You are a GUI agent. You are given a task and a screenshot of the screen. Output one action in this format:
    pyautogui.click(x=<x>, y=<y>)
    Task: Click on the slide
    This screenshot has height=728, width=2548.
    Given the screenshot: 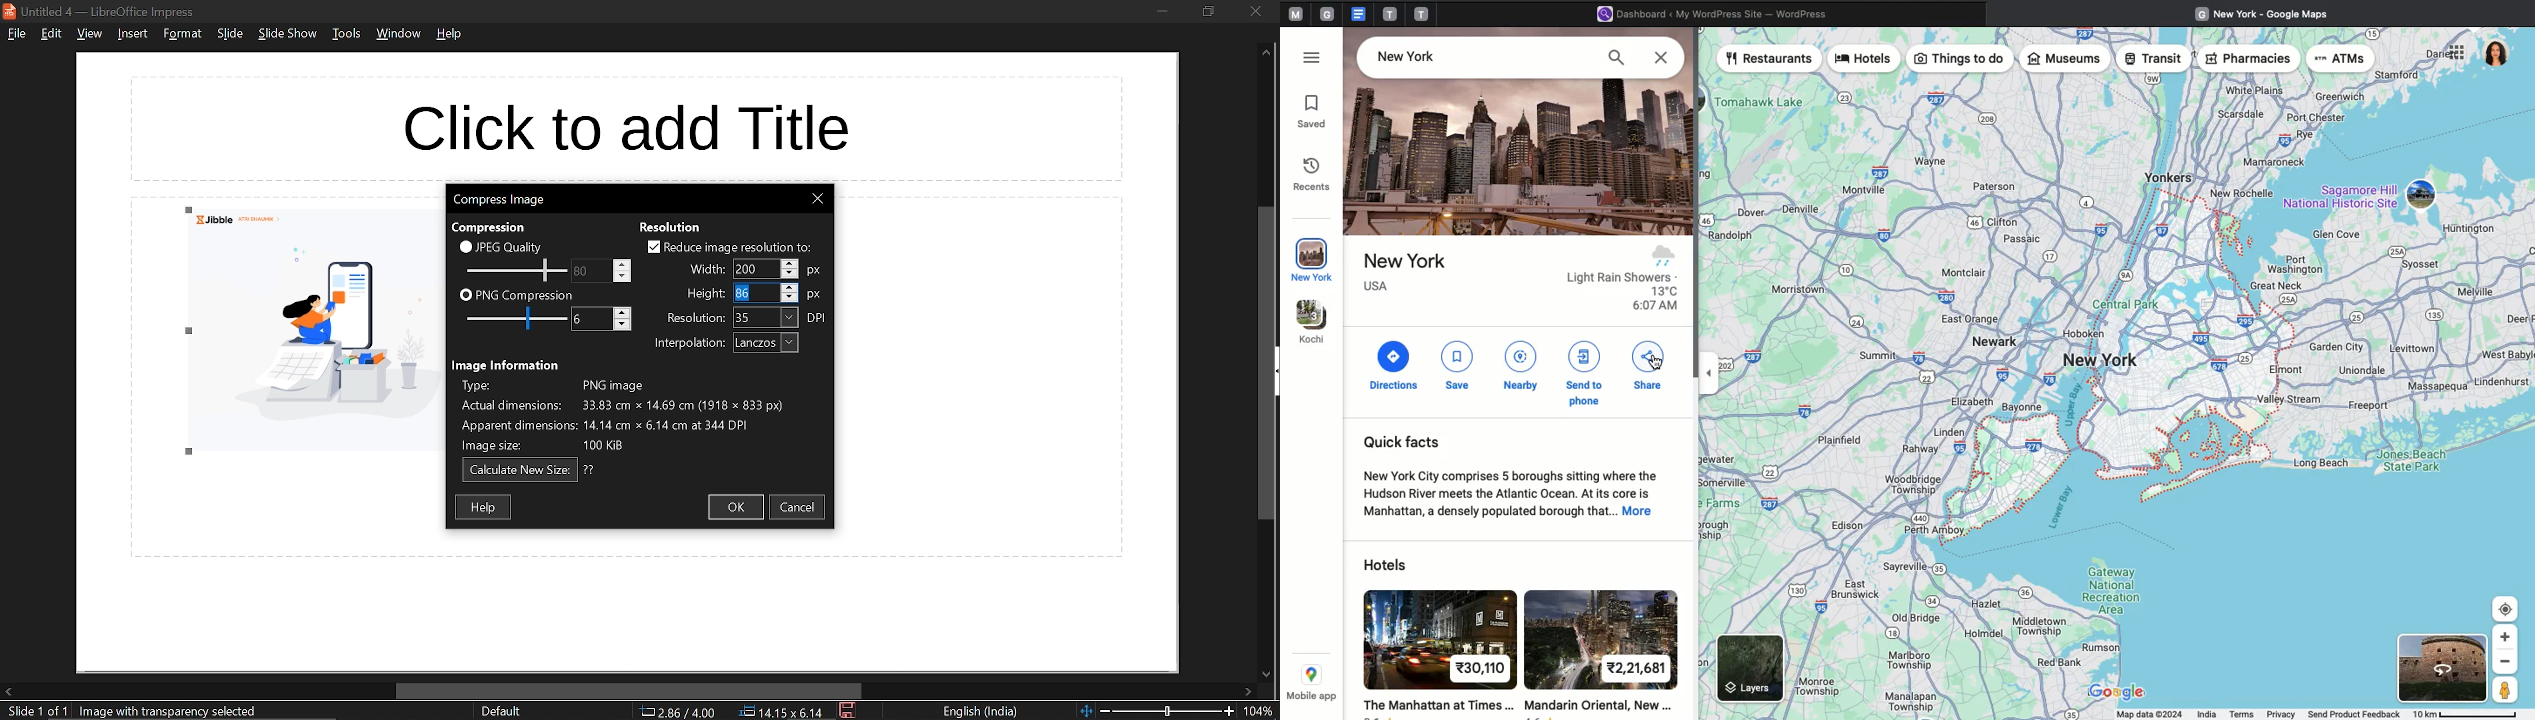 What is the action you would take?
    pyautogui.click(x=230, y=34)
    